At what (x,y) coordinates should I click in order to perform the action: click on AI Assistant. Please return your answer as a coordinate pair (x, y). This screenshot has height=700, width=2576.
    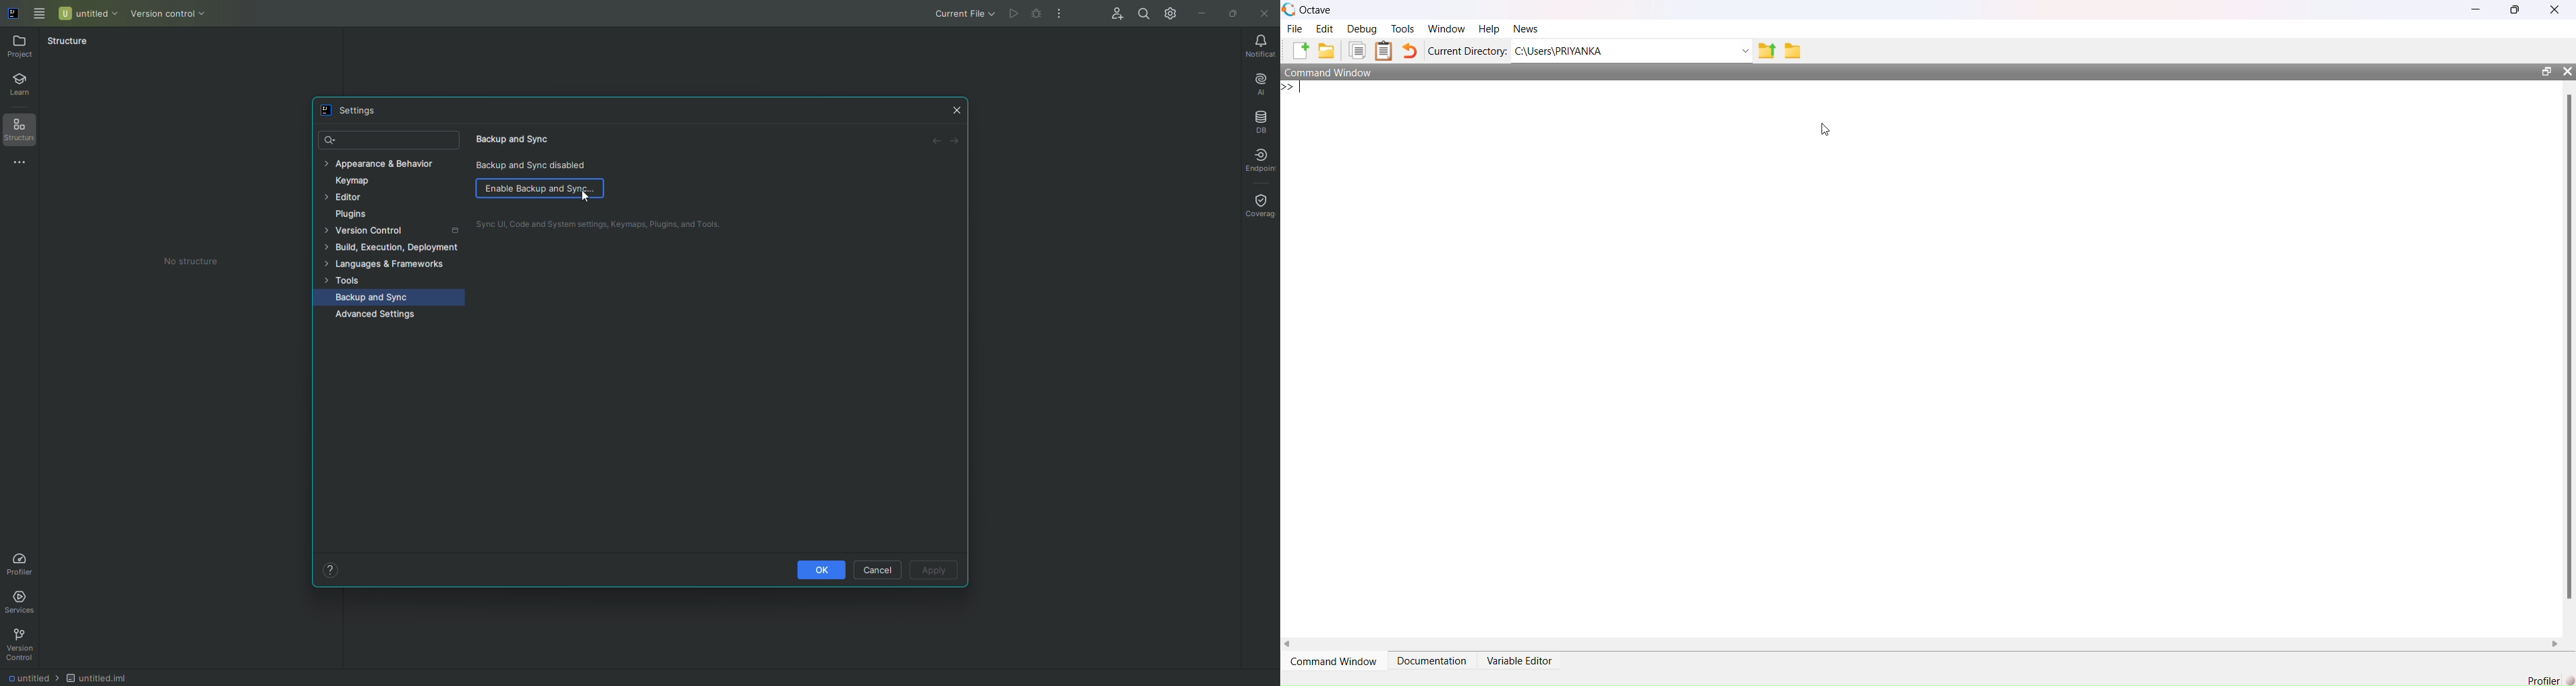
    Looking at the image, I should click on (1257, 81).